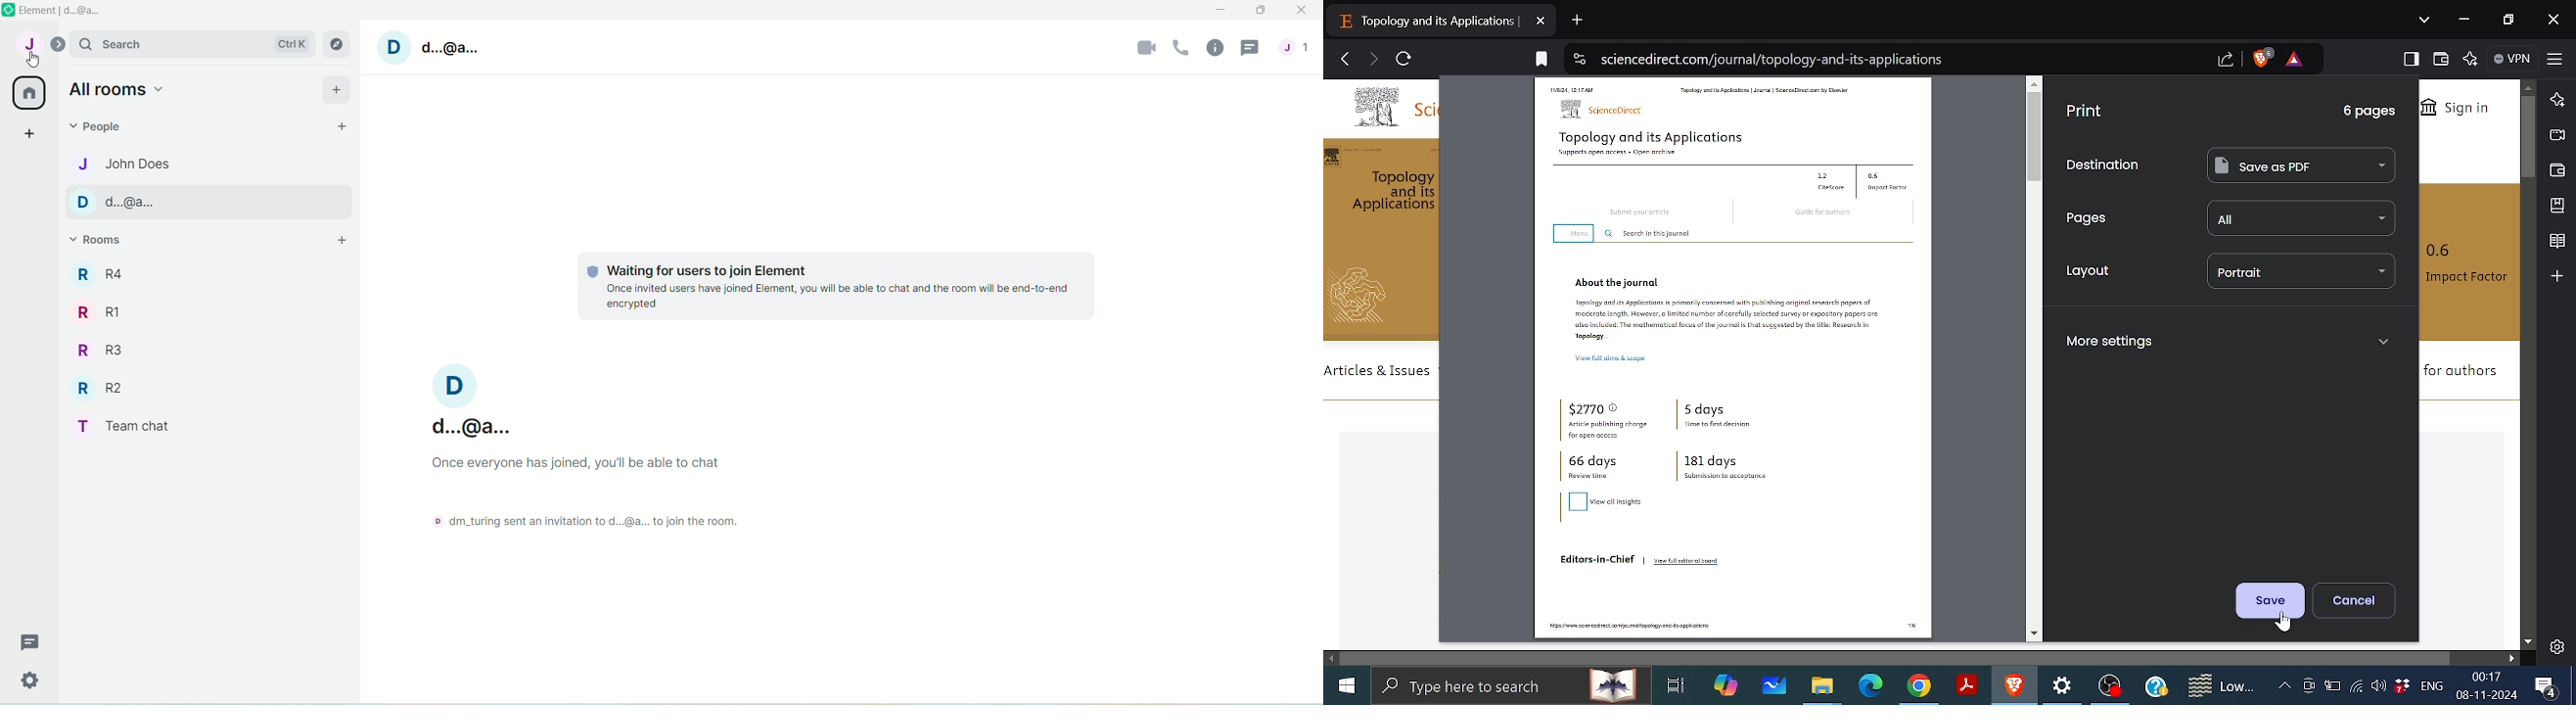  I want to click on 66 days, so click(1604, 469).